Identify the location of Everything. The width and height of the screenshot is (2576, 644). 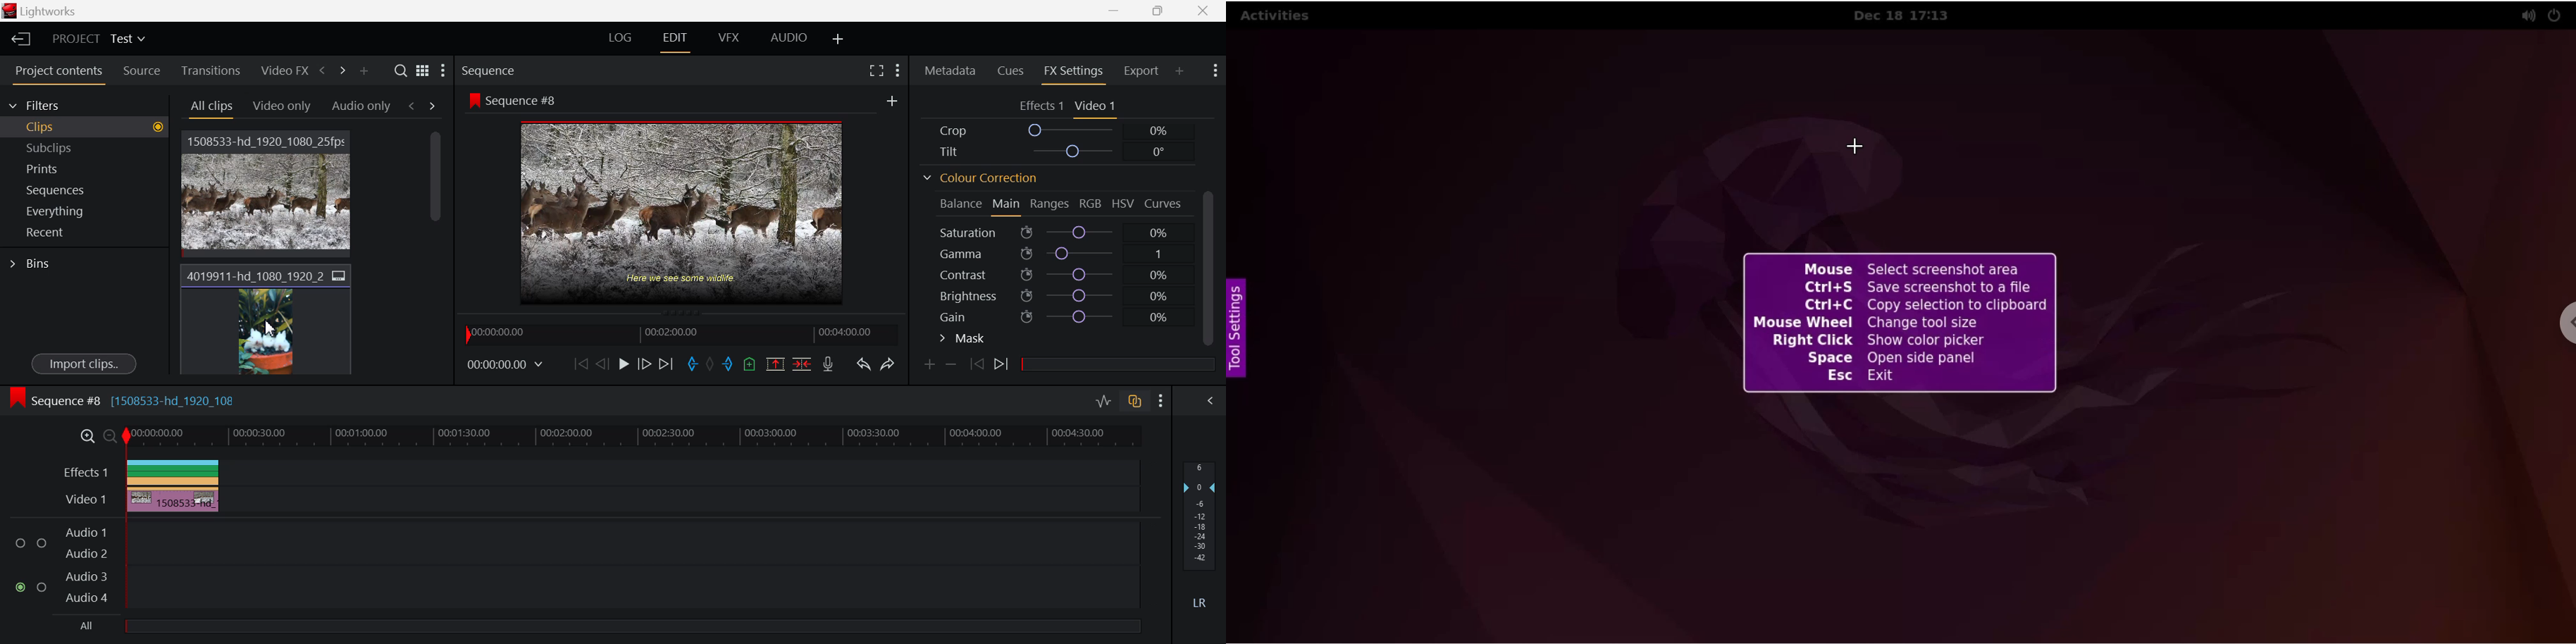
(80, 211).